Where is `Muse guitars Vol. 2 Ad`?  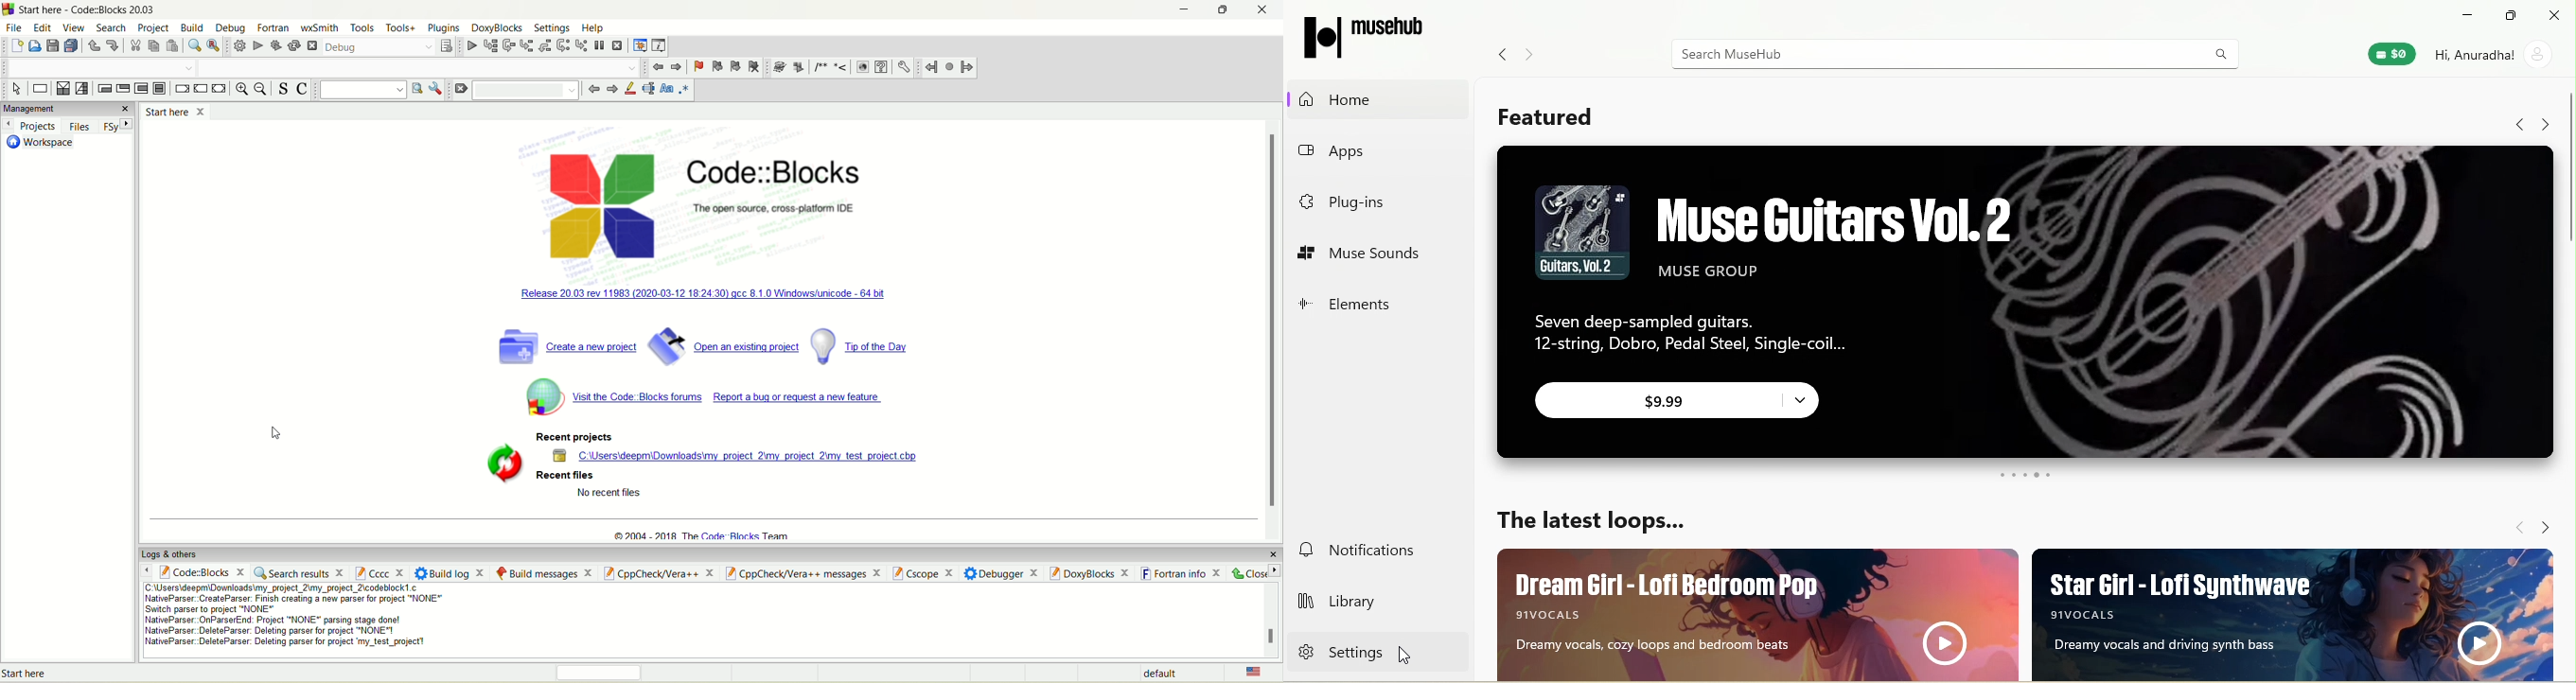
Muse guitars Vol. 2 Ad is located at coordinates (2020, 250).